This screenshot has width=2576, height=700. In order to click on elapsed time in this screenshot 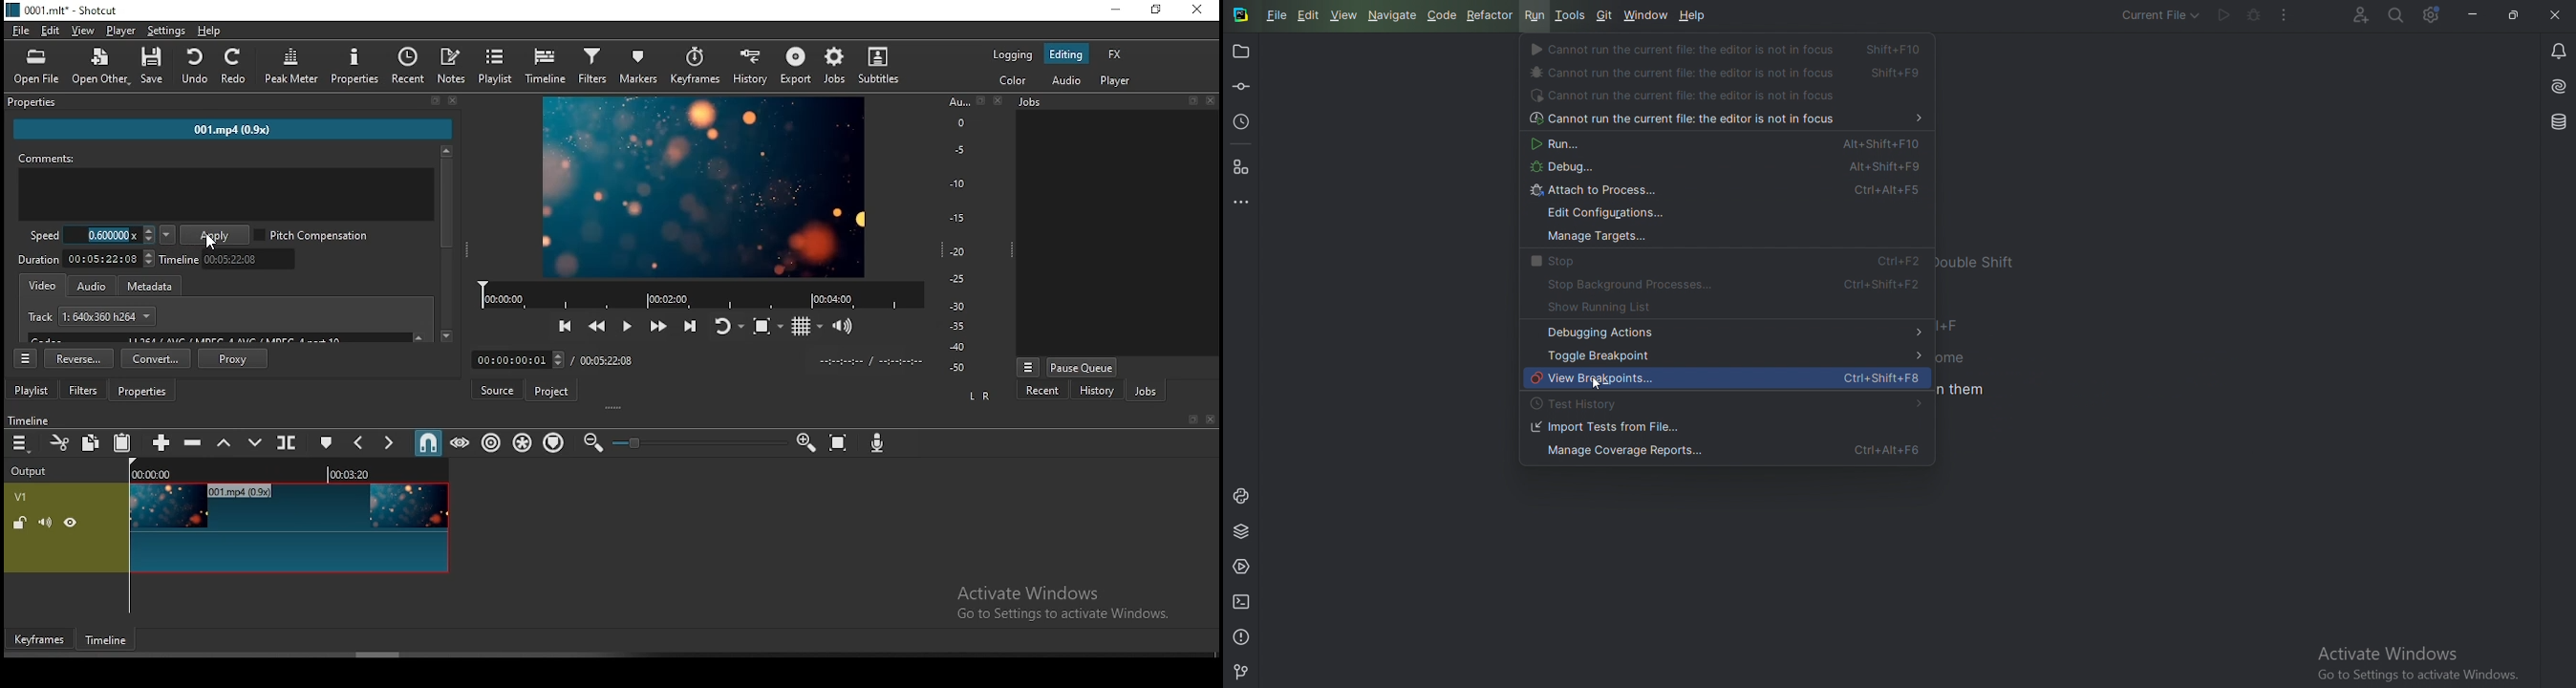, I will do `click(516, 358)`.